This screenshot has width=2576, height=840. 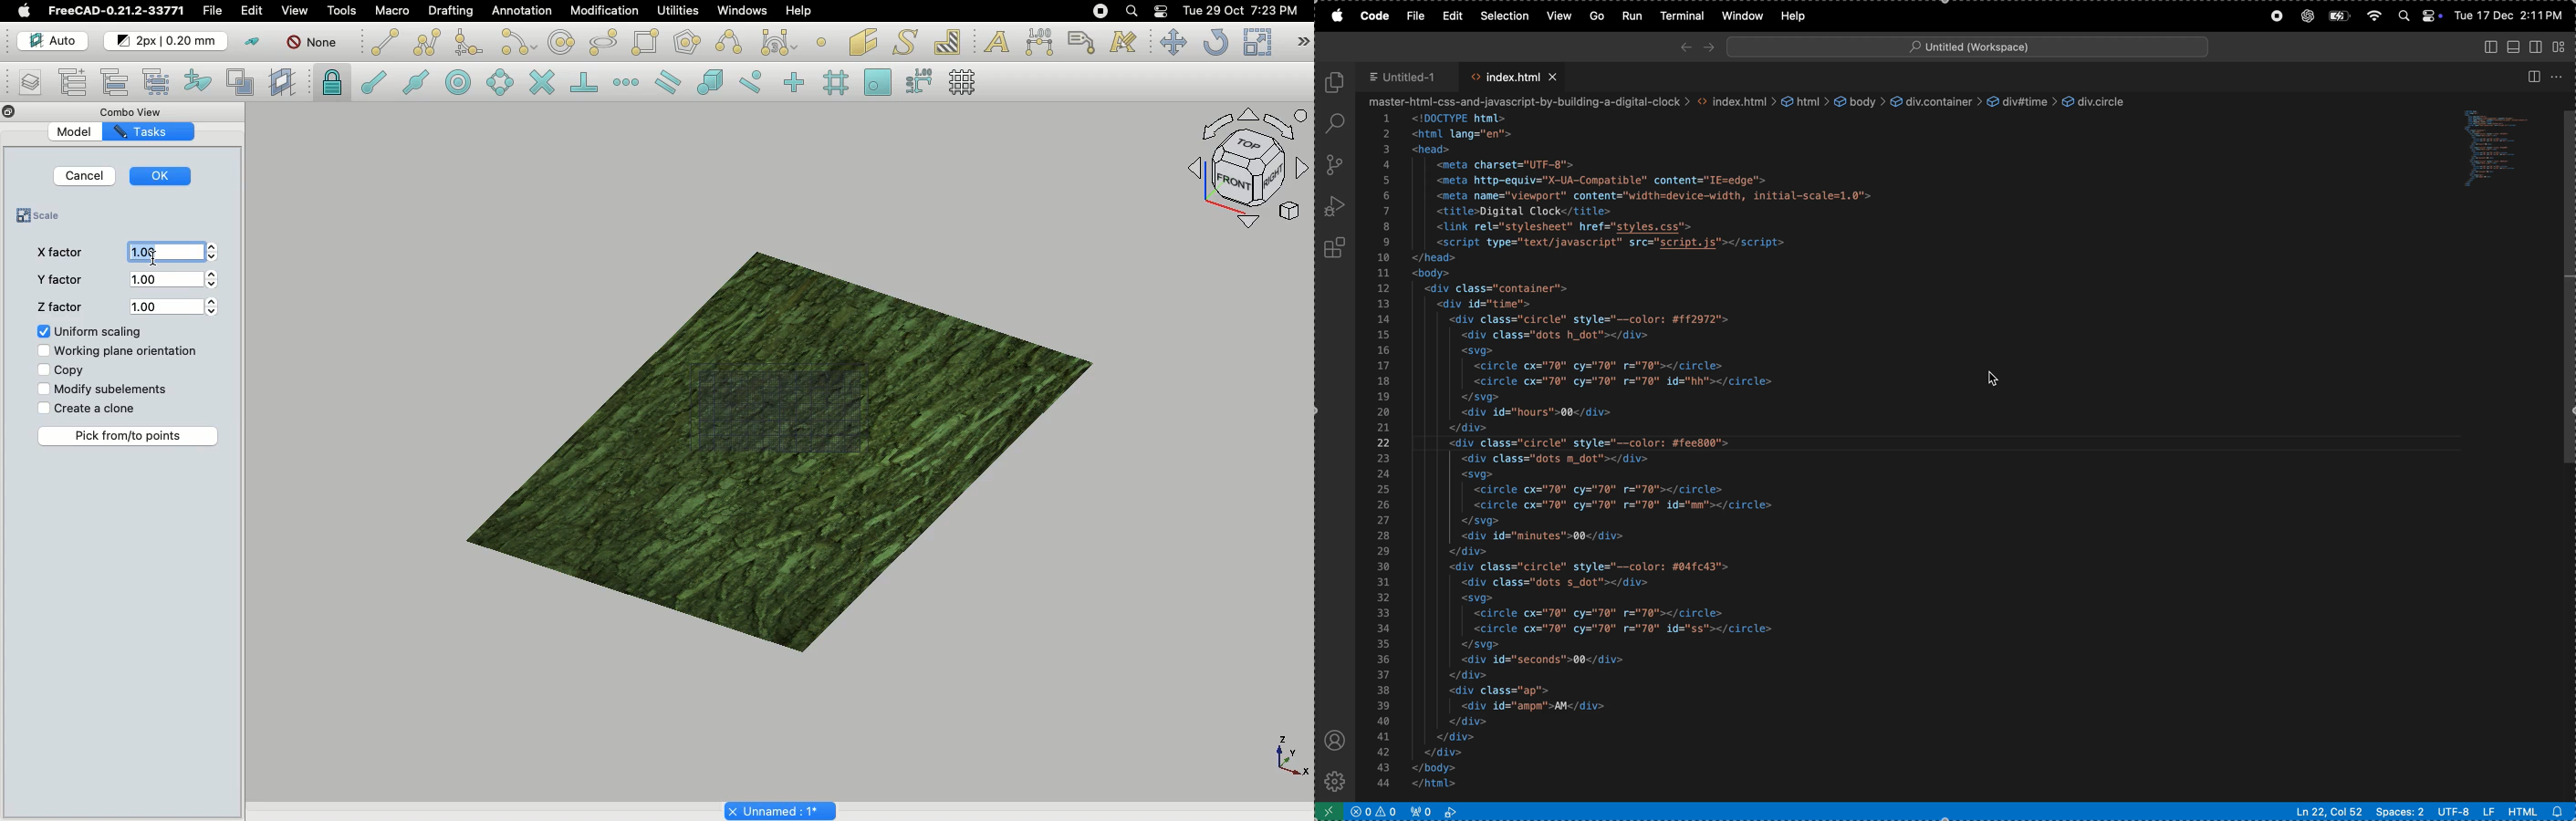 What do you see at coordinates (949, 40) in the screenshot?
I see `Hatch` at bounding box center [949, 40].